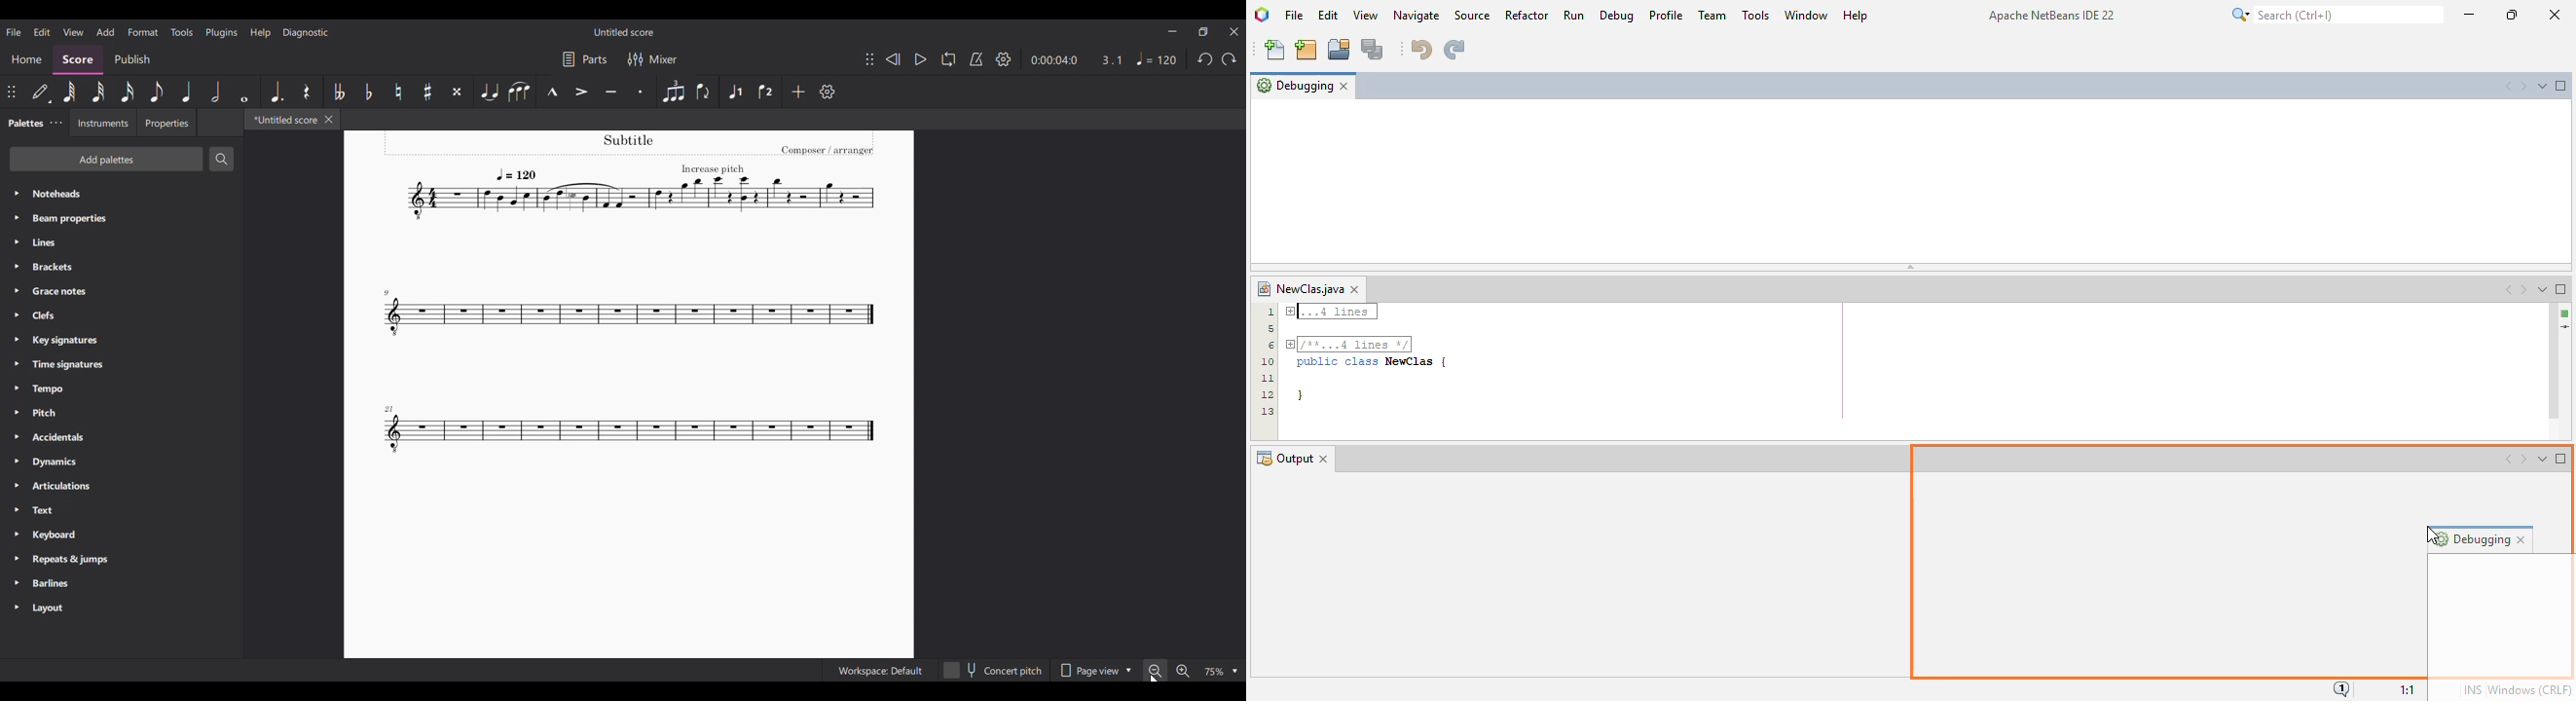  What do you see at coordinates (1417, 16) in the screenshot?
I see `navigate` at bounding box center [1417, 16].